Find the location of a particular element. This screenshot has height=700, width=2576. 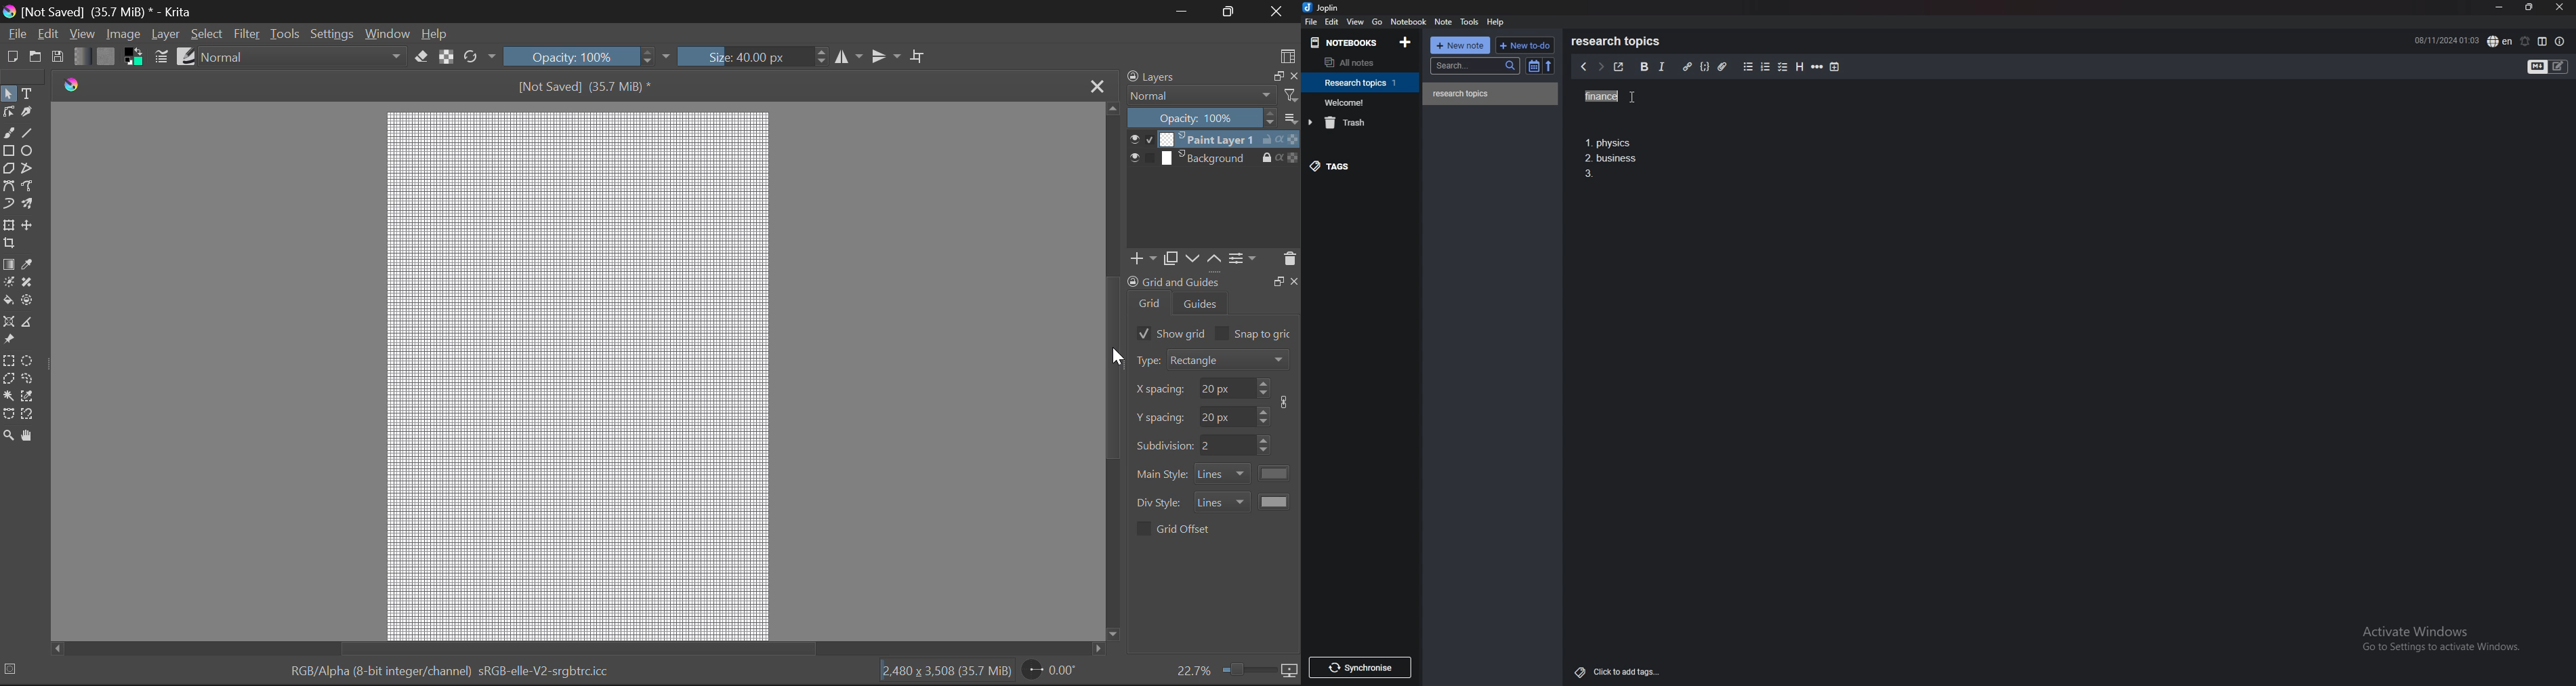

view is located at coordinates (1356, 22).